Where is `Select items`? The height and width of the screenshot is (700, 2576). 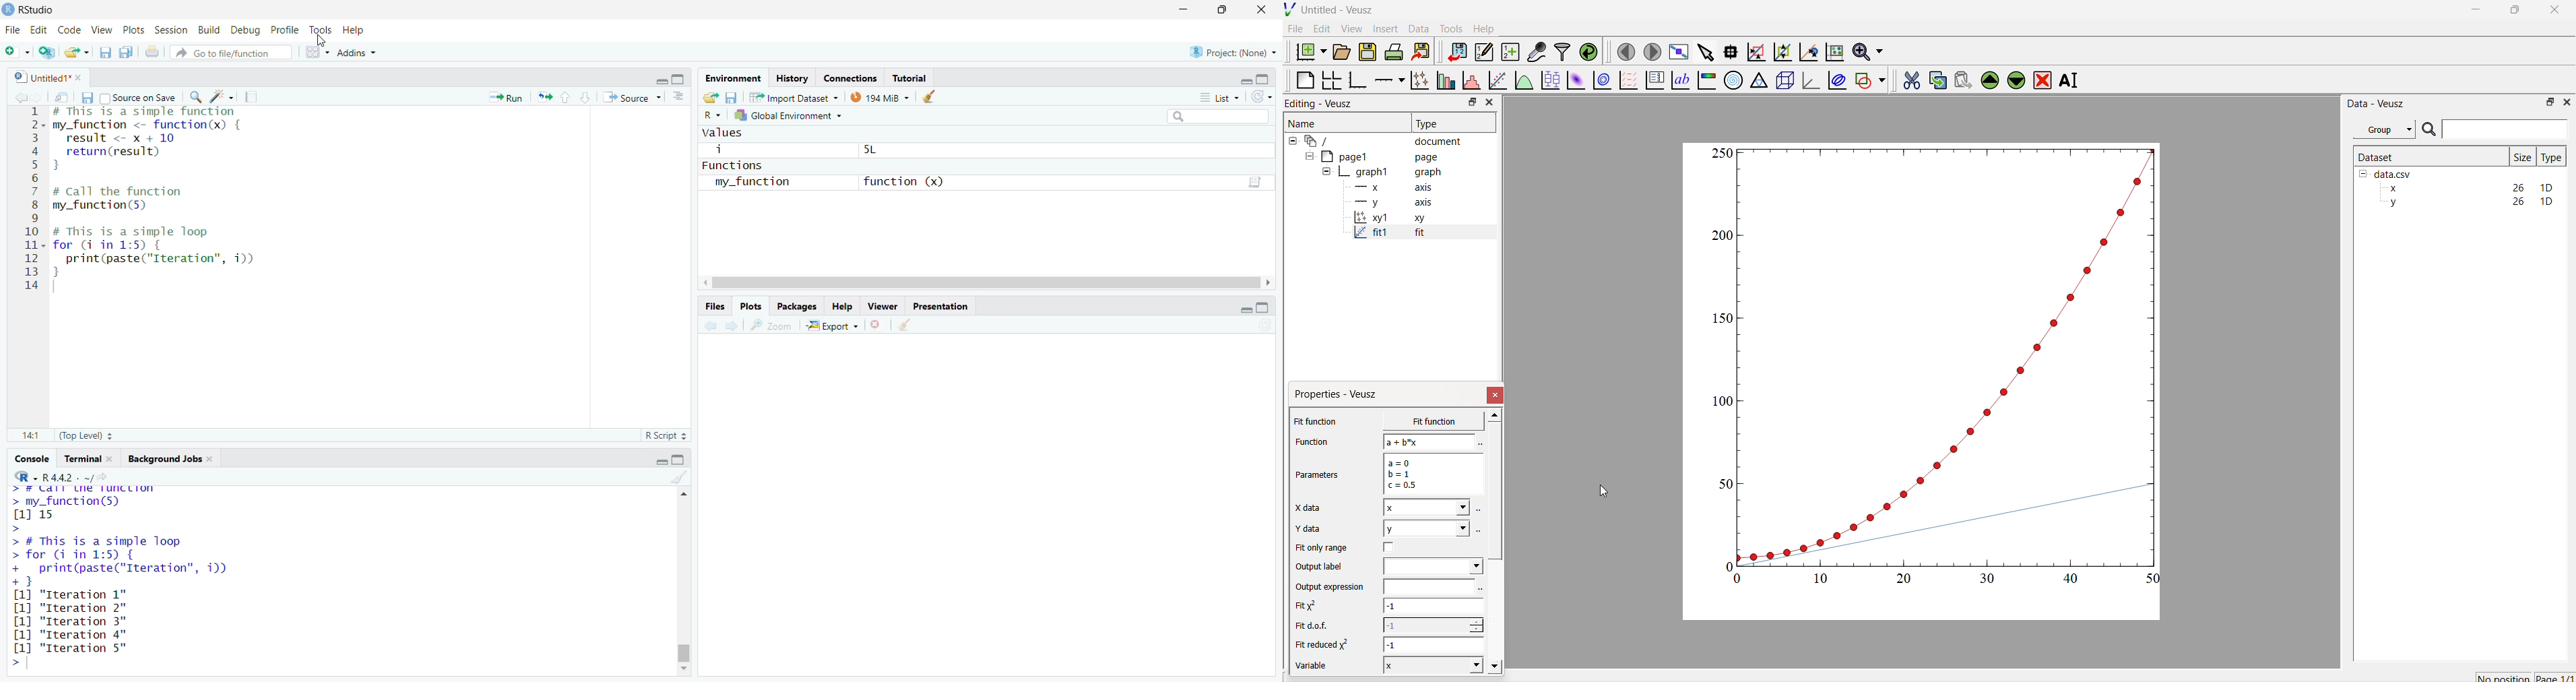
Select items is located at coordinates (1704, 53).